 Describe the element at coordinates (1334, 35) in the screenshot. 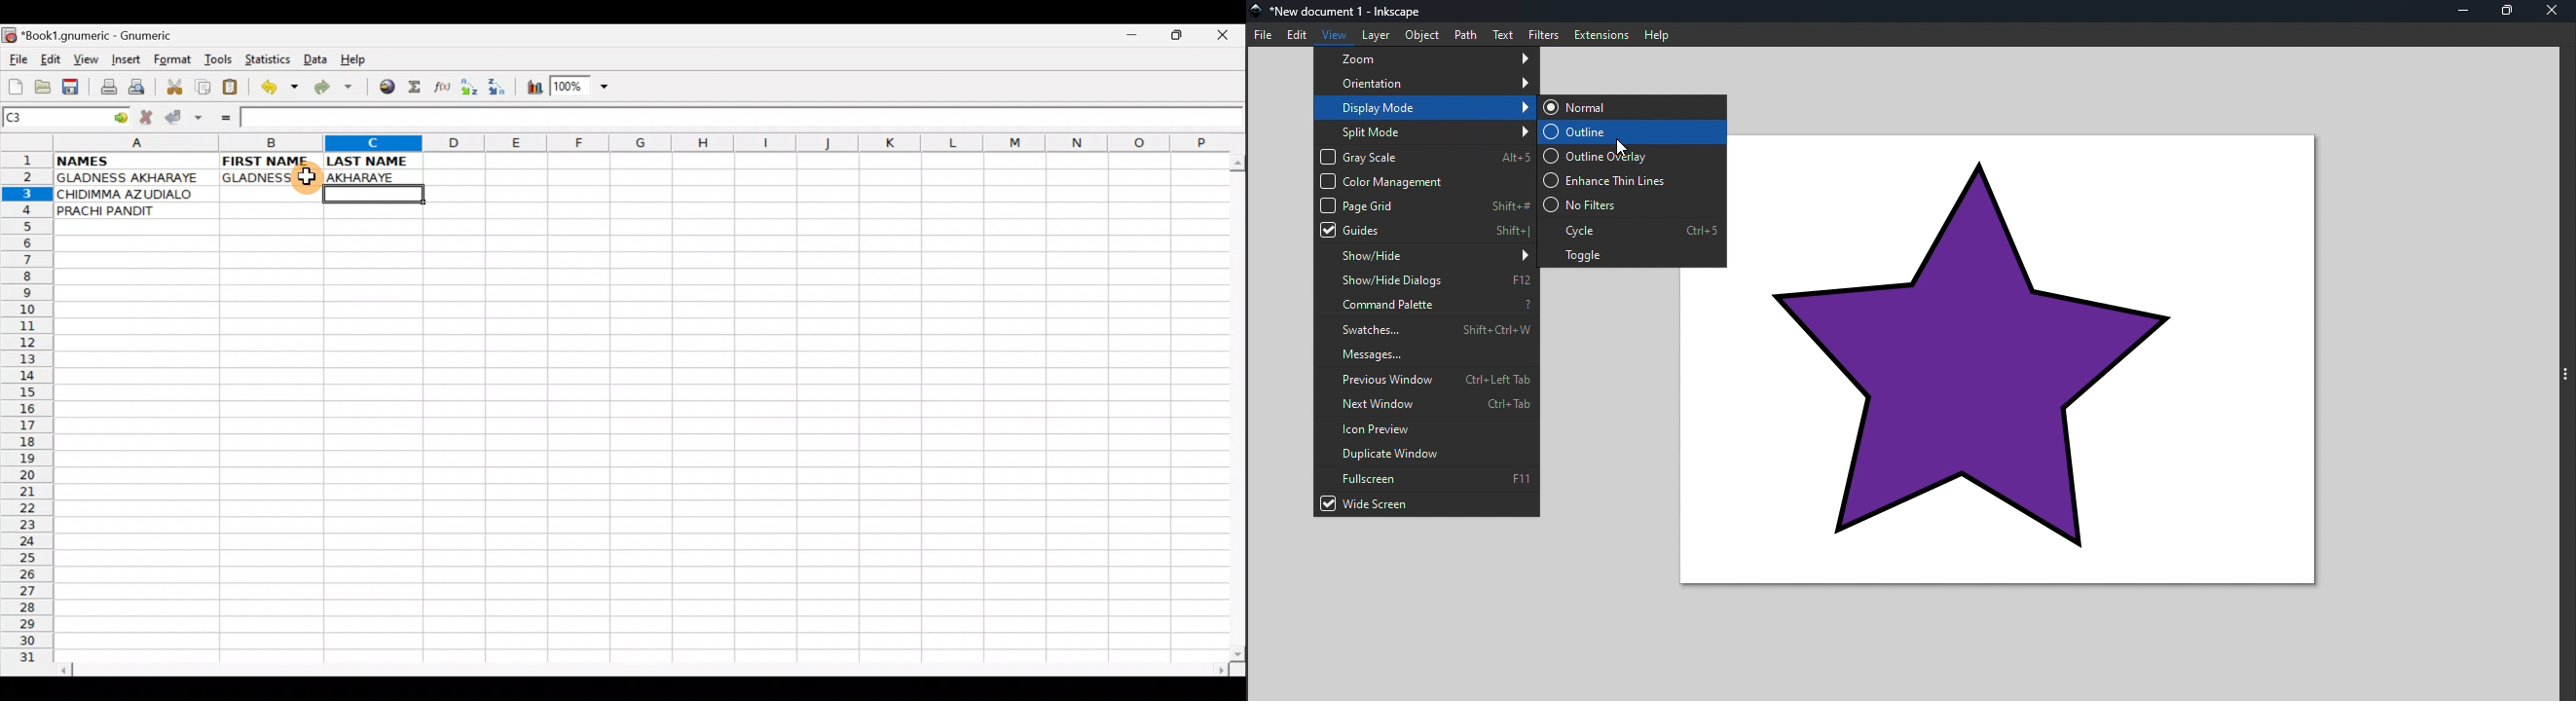

I see `View` at that location.